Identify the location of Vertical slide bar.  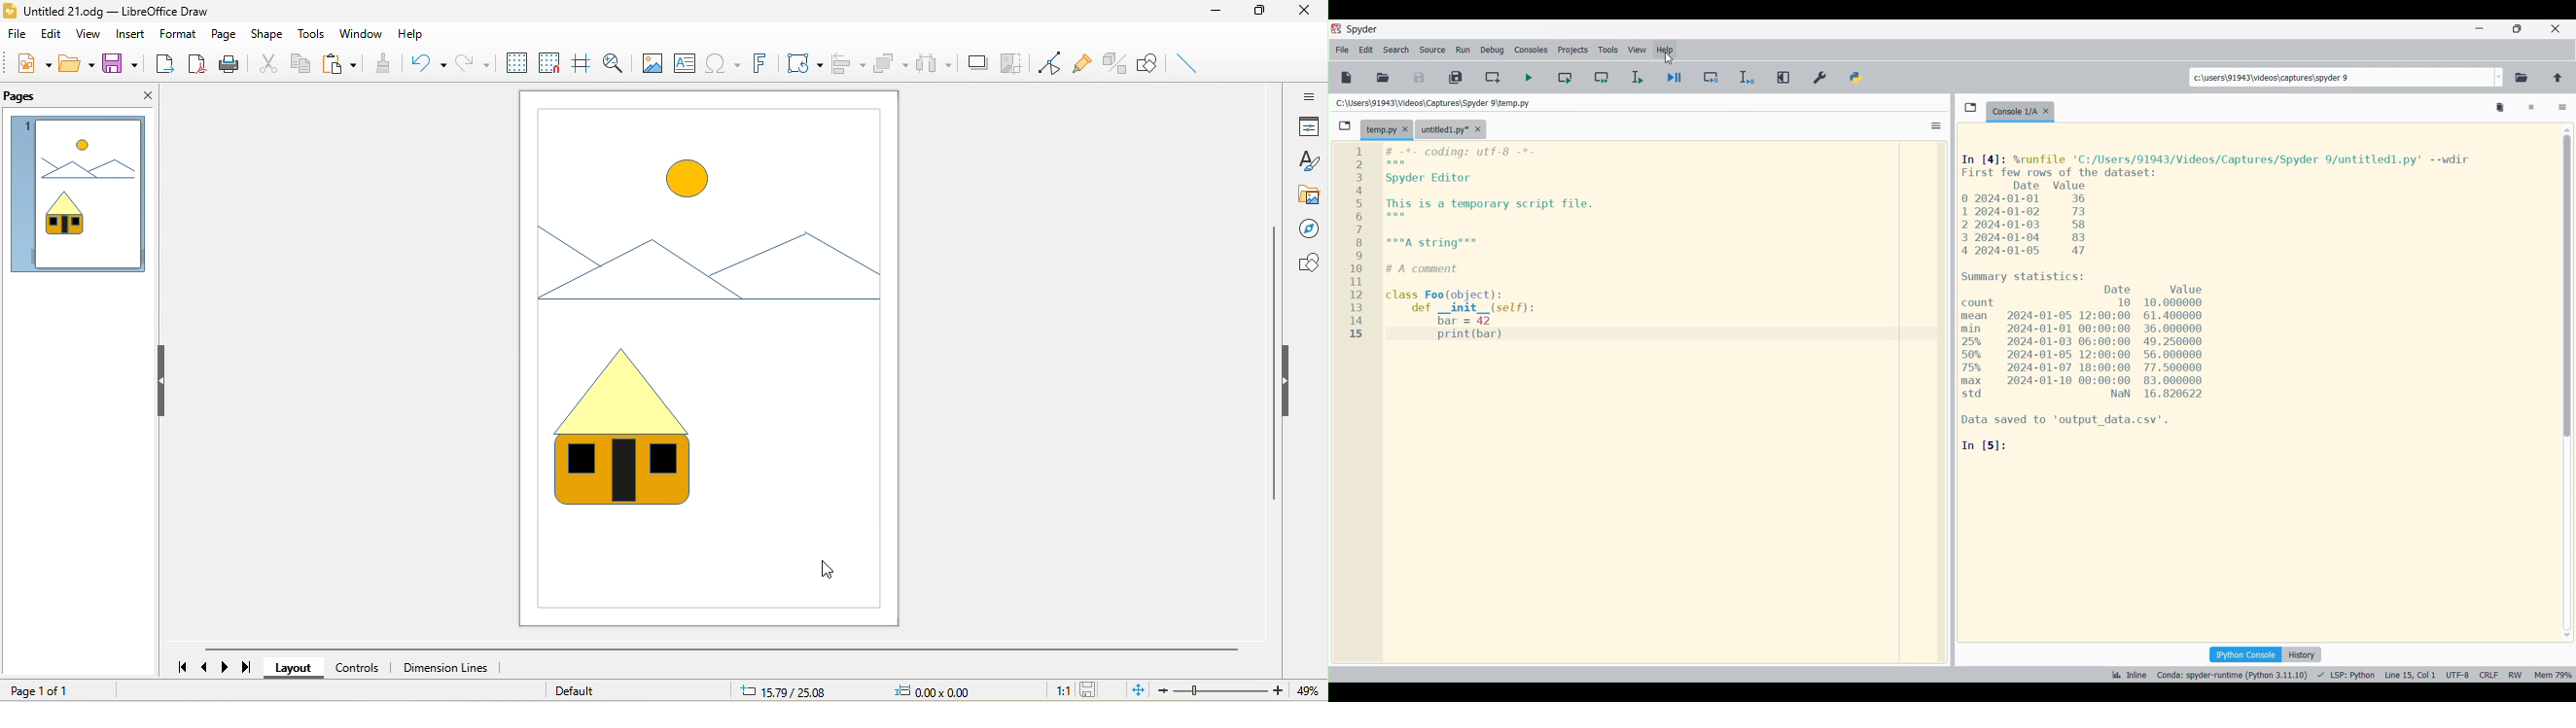
(2568, 383).